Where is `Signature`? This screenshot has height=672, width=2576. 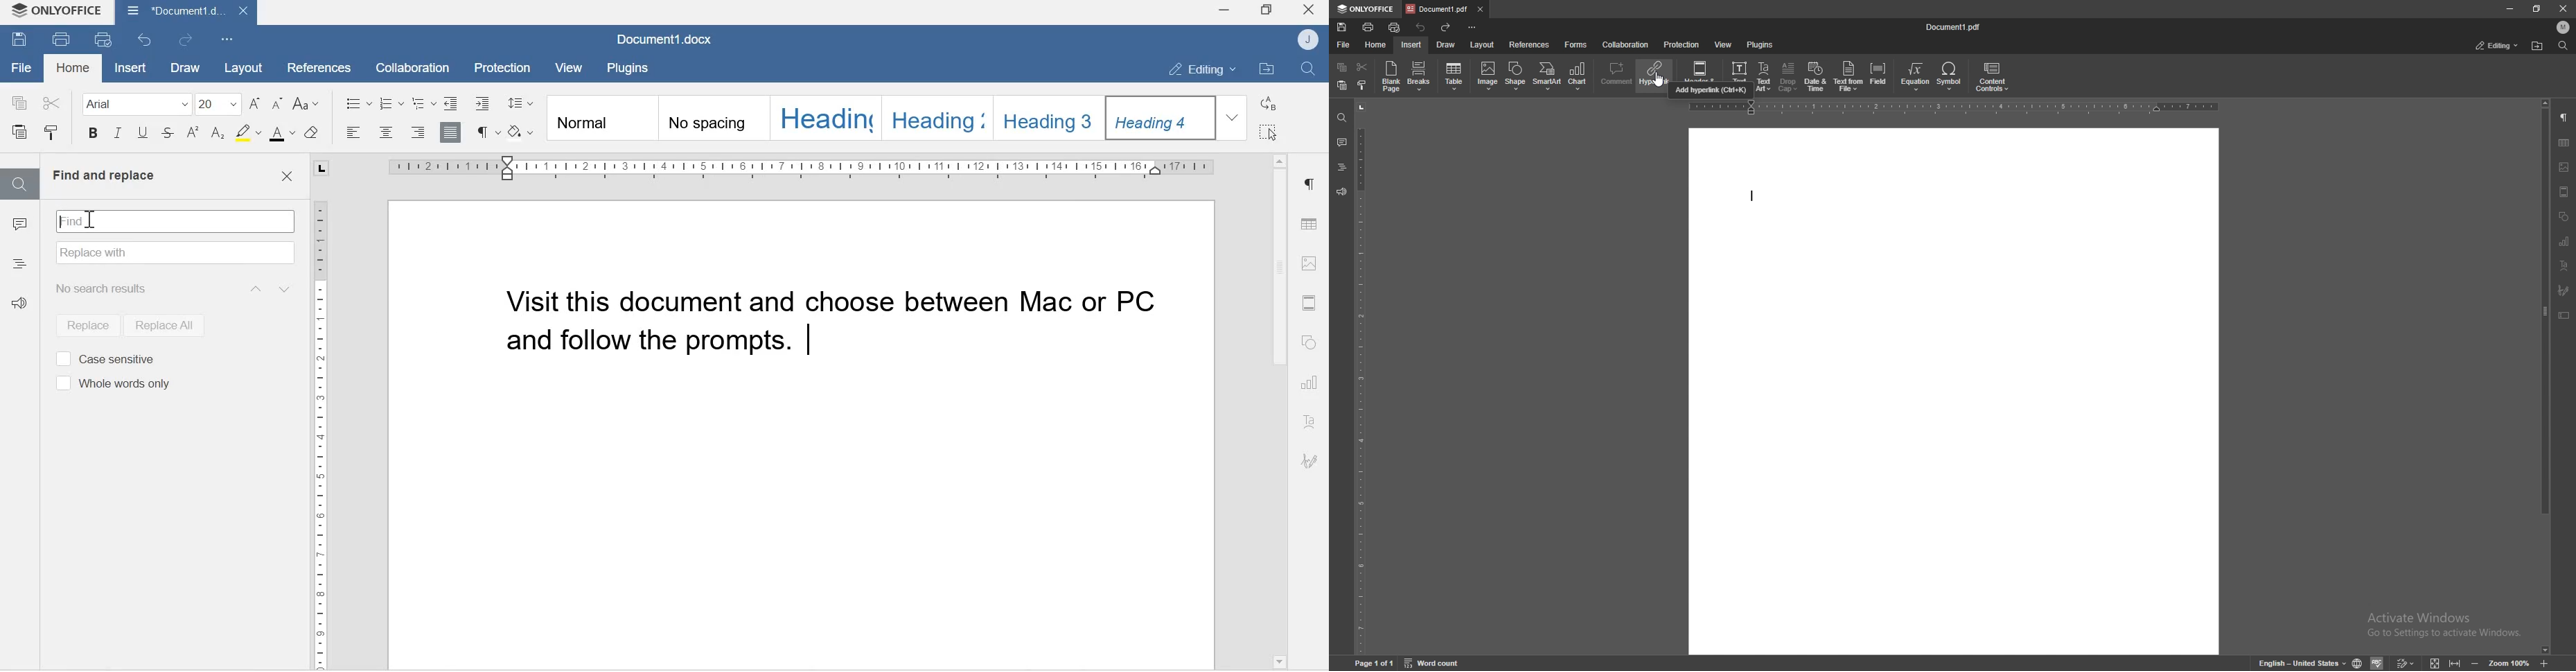 Signature is located at coordinates (1309, 462).